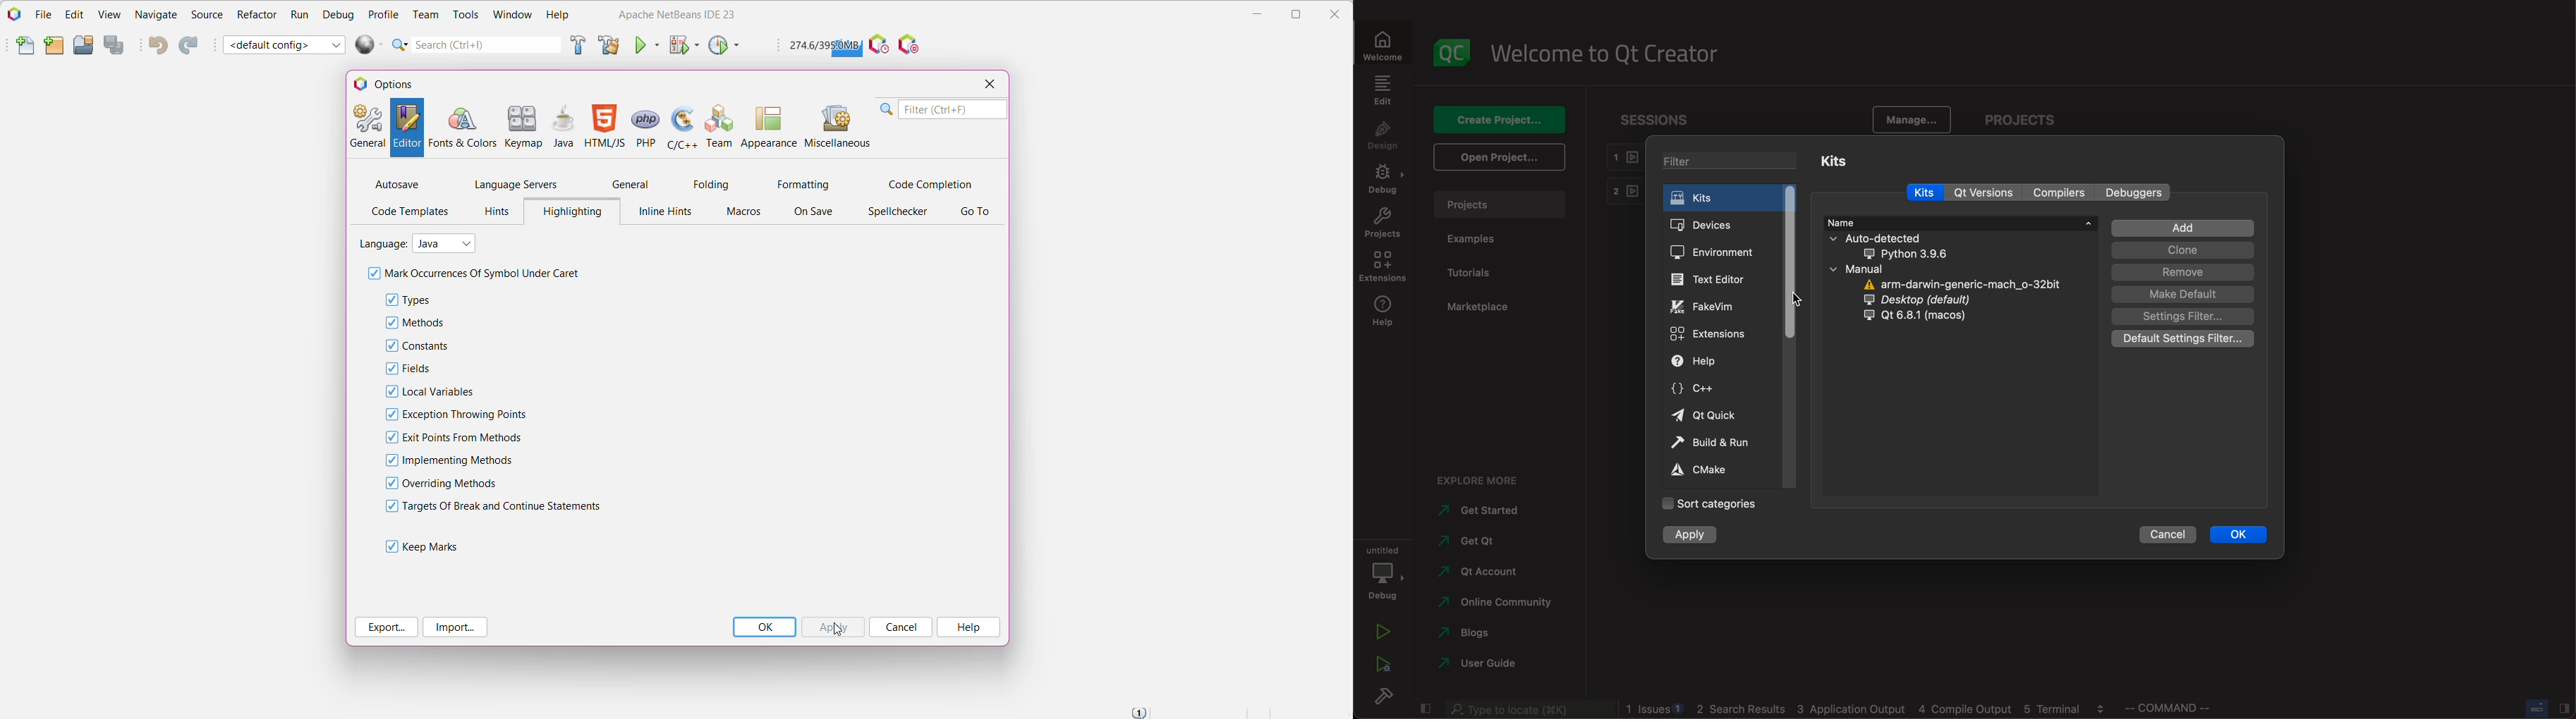  What do you see at coordinates (1719, 197) in the screenshot?
I see `kits` at bounding box center [1719, 197].